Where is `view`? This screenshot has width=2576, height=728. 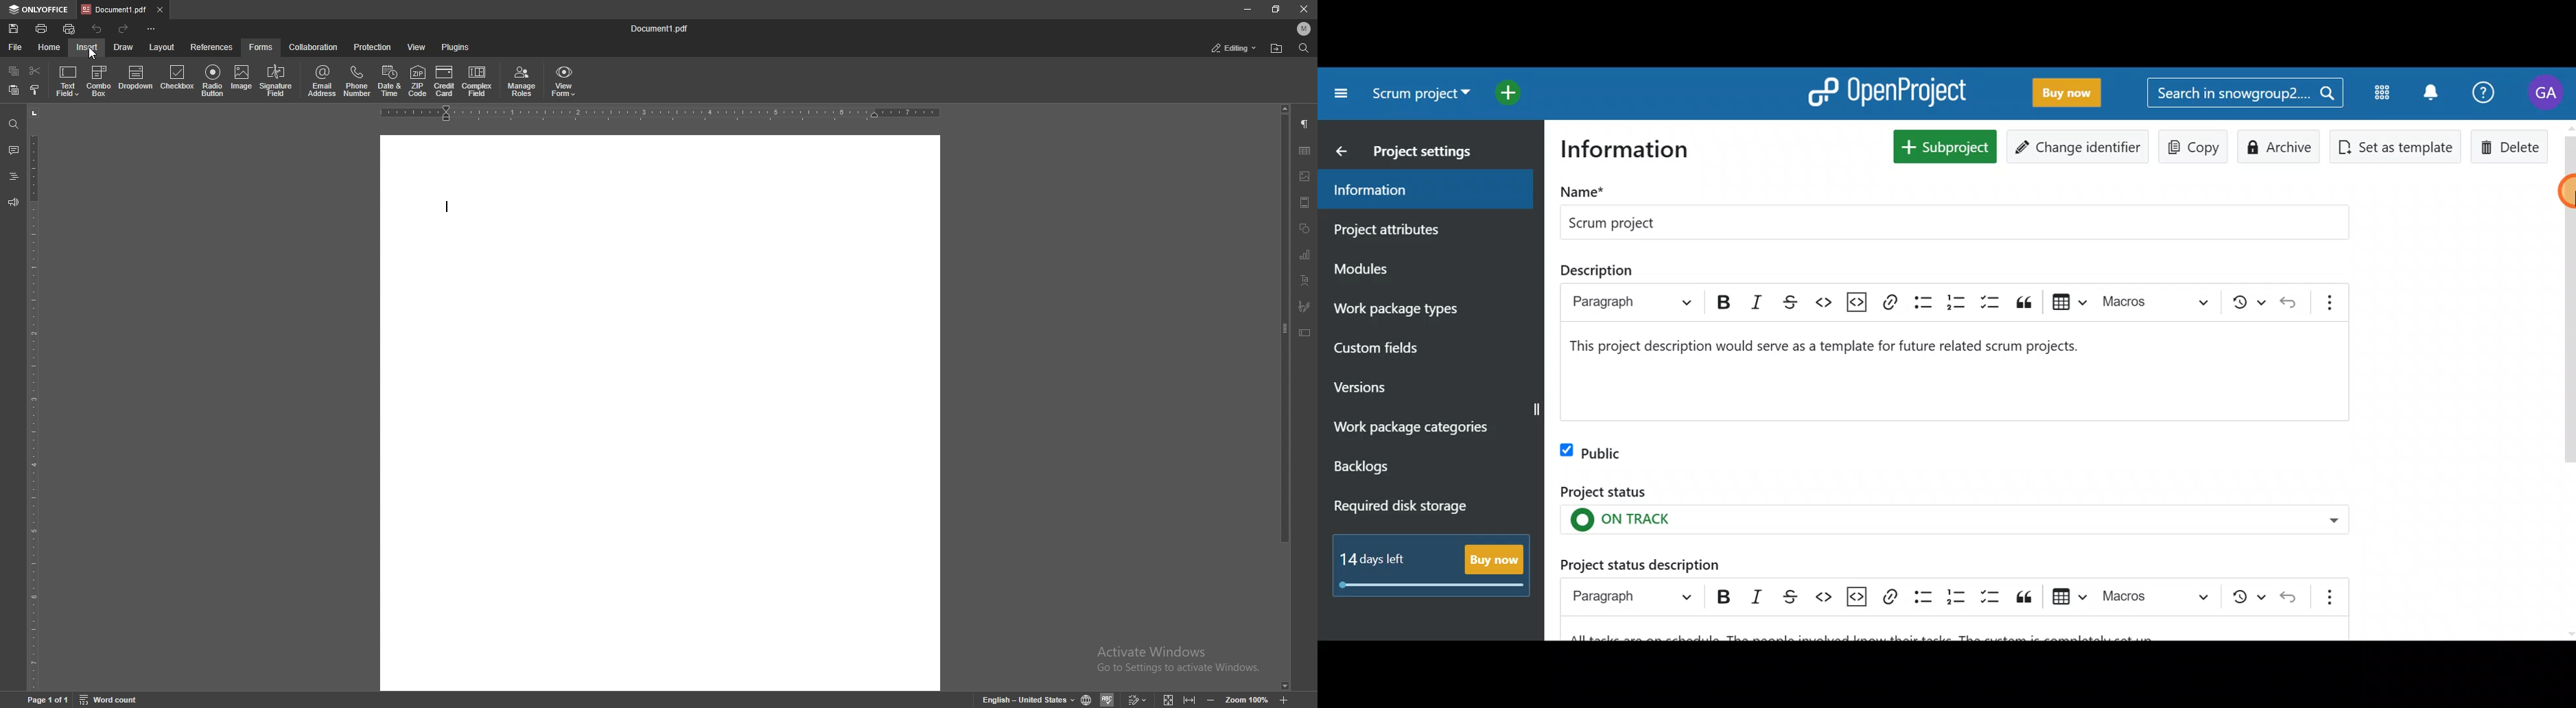 view is located at coordinates (417, 47).